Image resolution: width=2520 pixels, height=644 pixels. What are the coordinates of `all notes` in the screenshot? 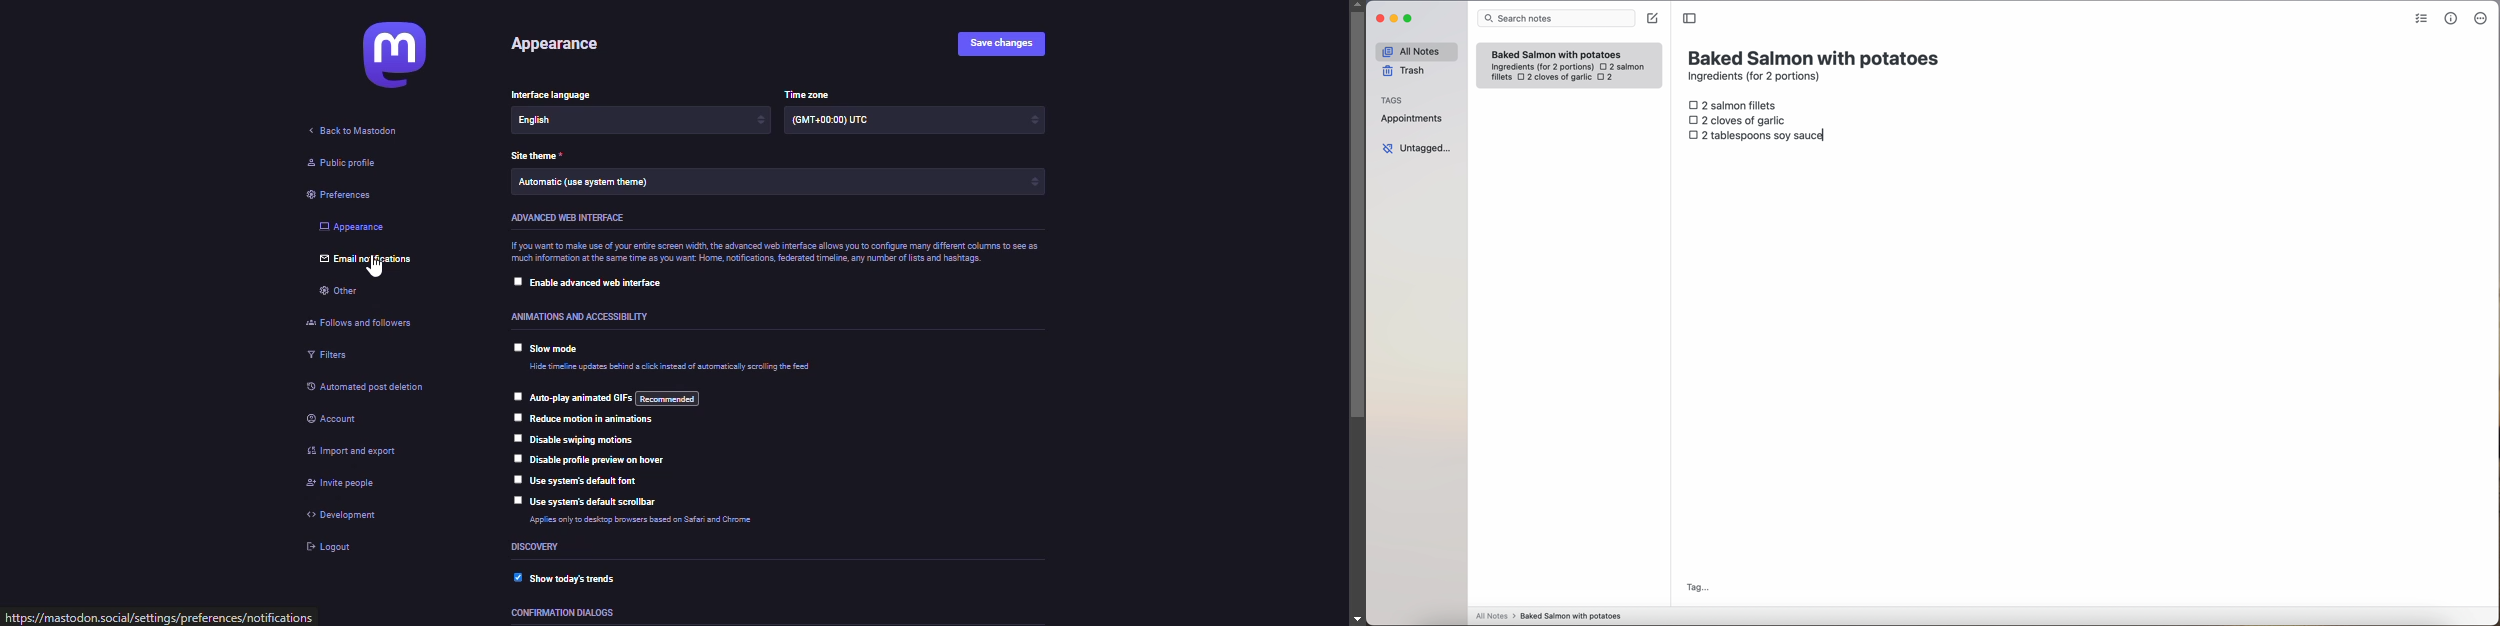 It's located at (1416, 51).